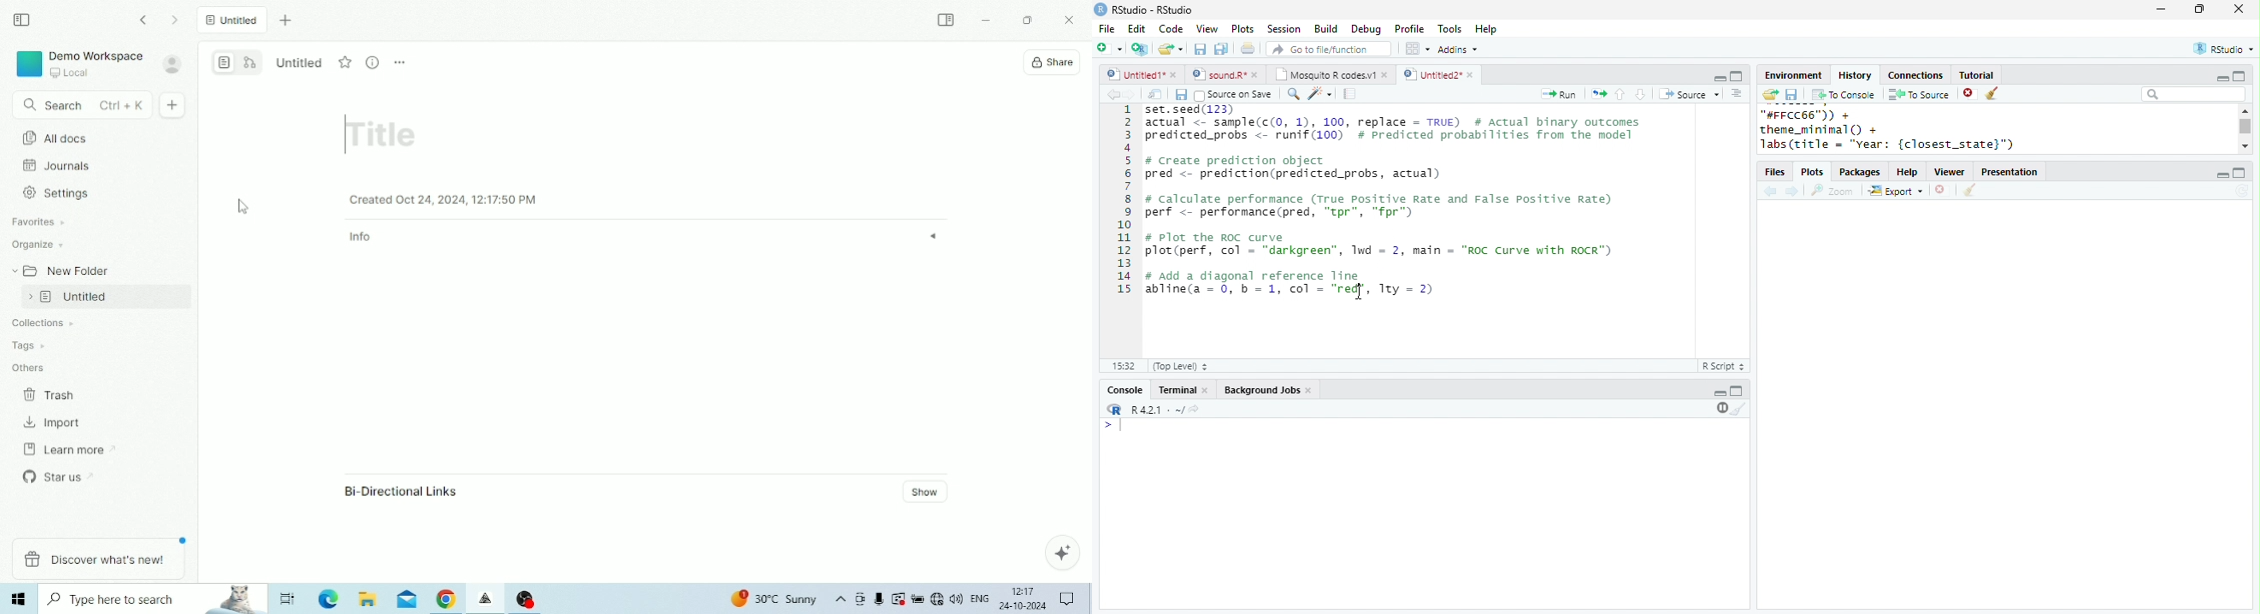  Describe the element at coordinates (1171, 28) in the screenshot. I see `Code` at that location.